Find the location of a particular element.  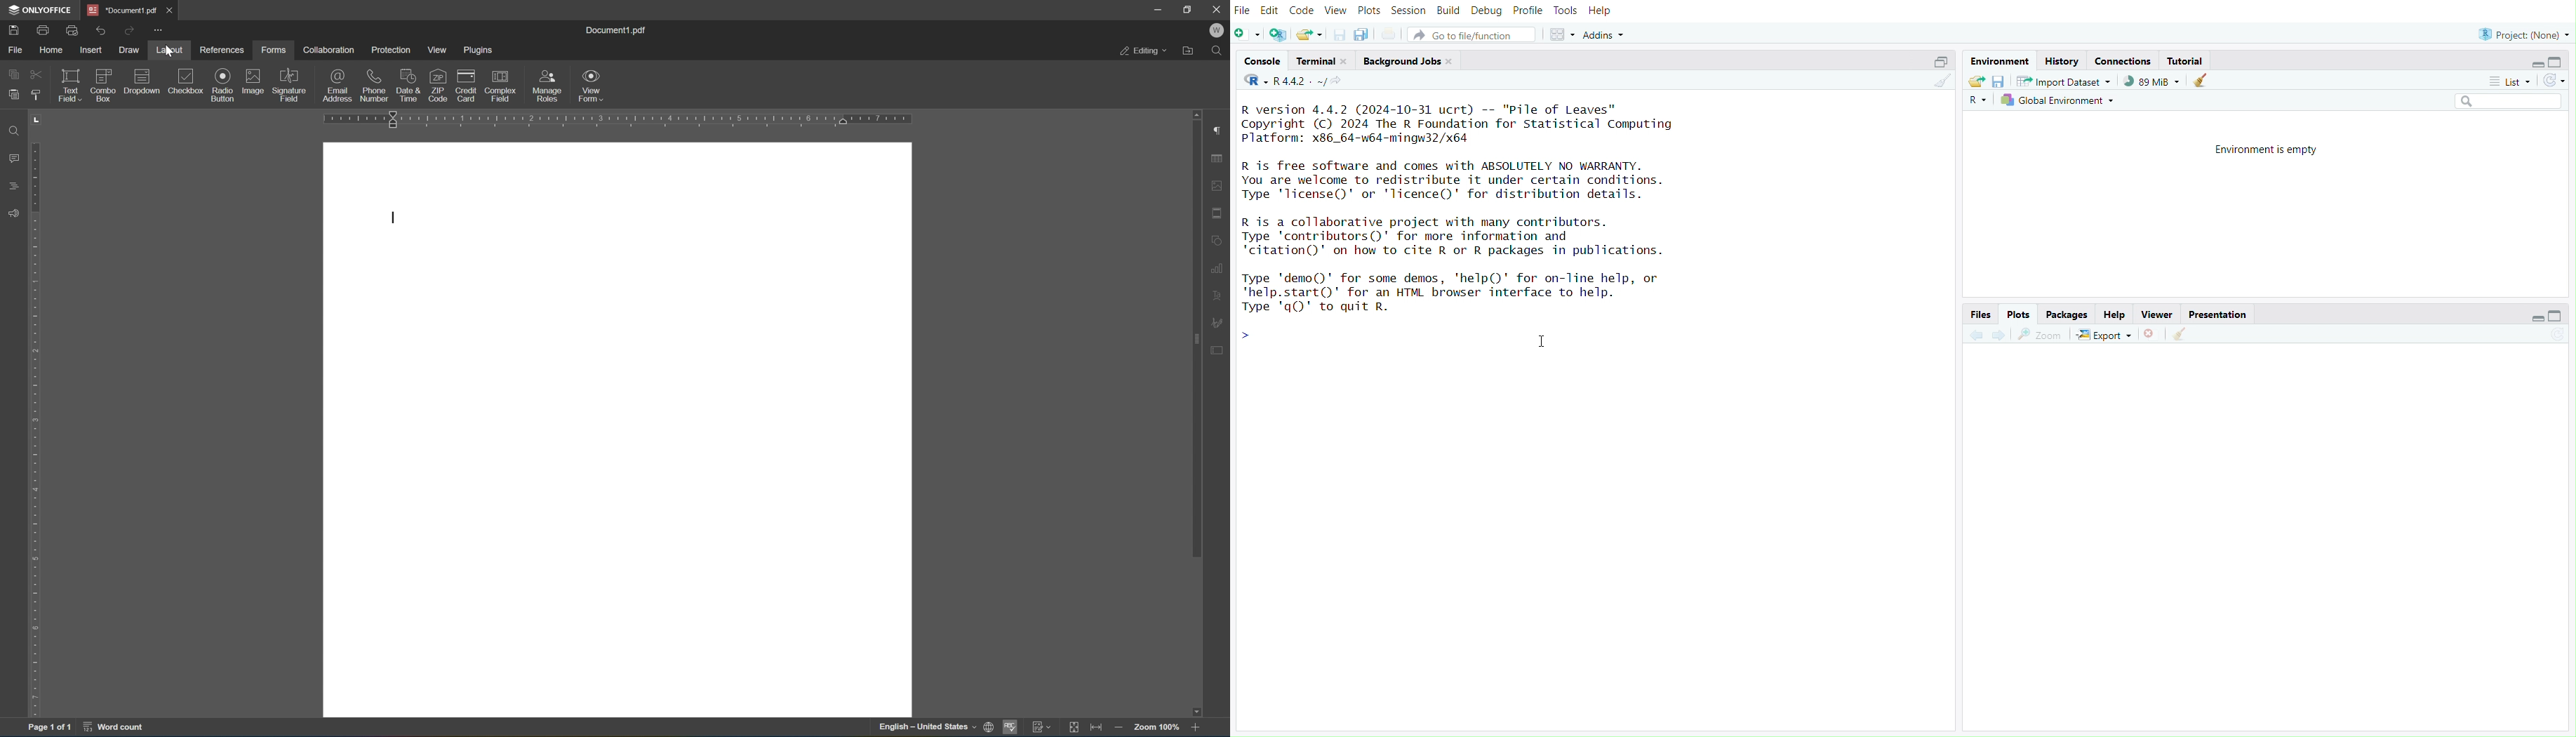

workspace is located at coordinates (618, 430).